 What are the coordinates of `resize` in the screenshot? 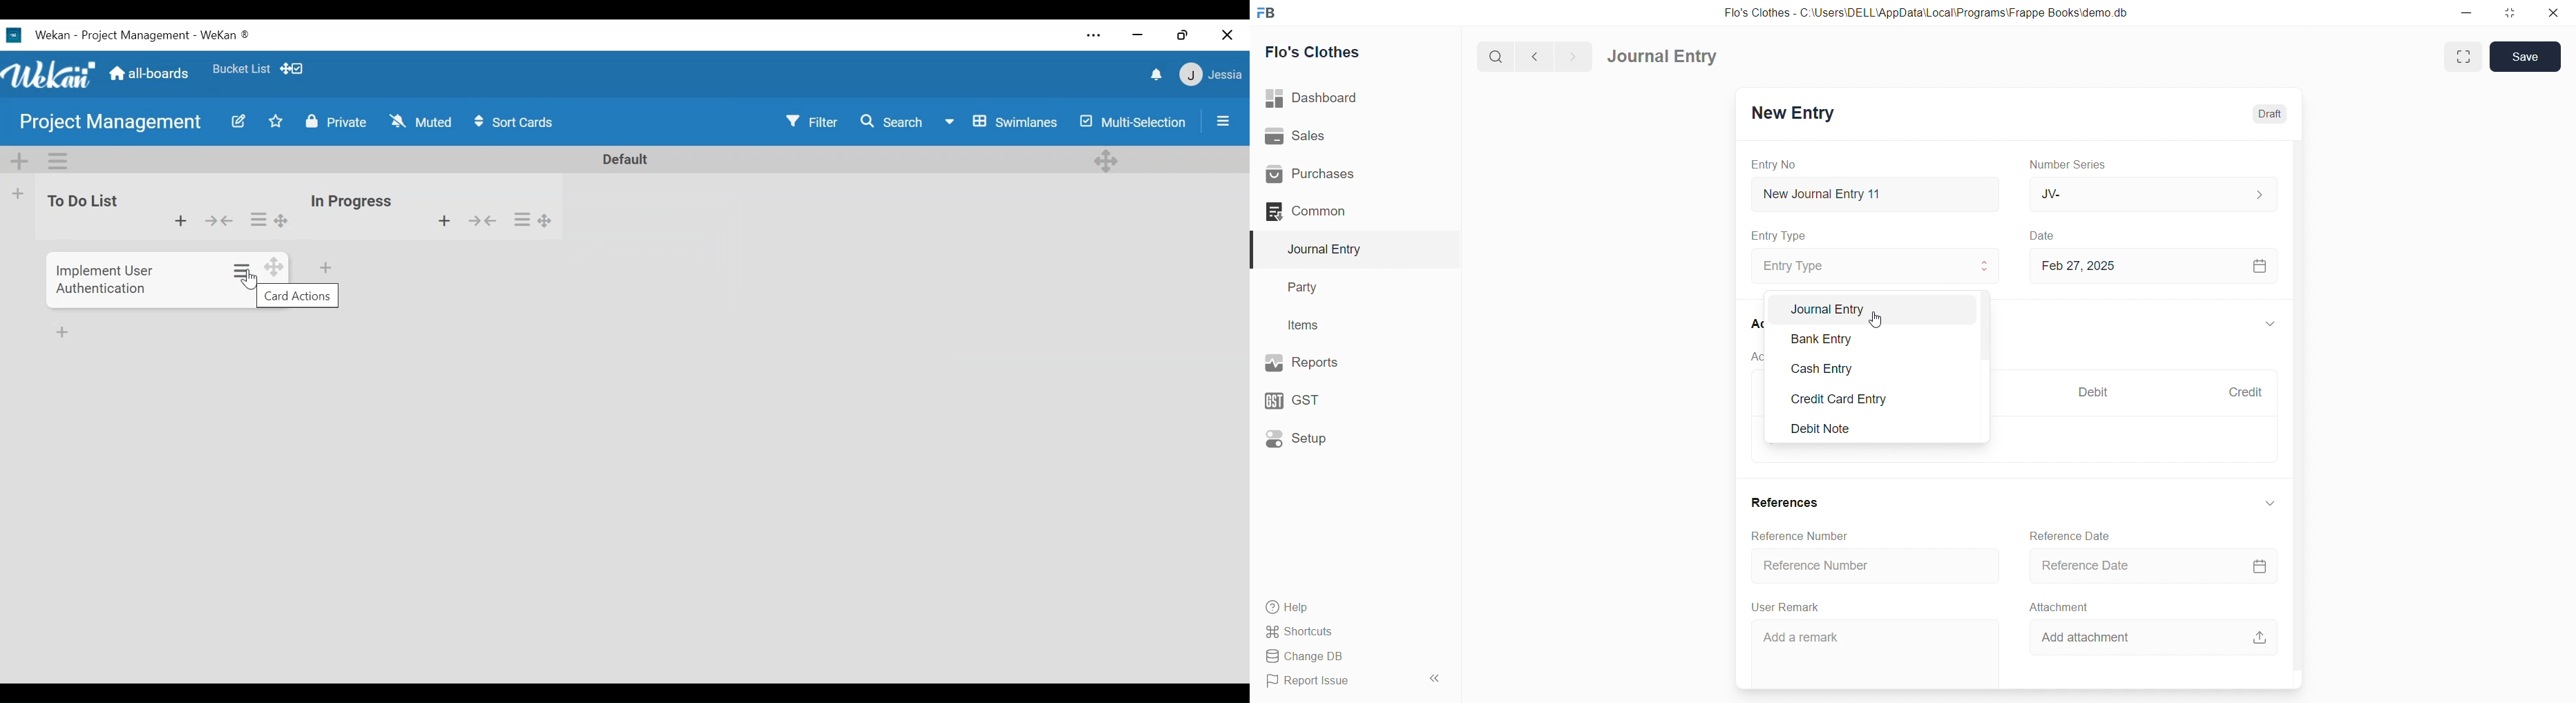 It's located at (2510, 12).